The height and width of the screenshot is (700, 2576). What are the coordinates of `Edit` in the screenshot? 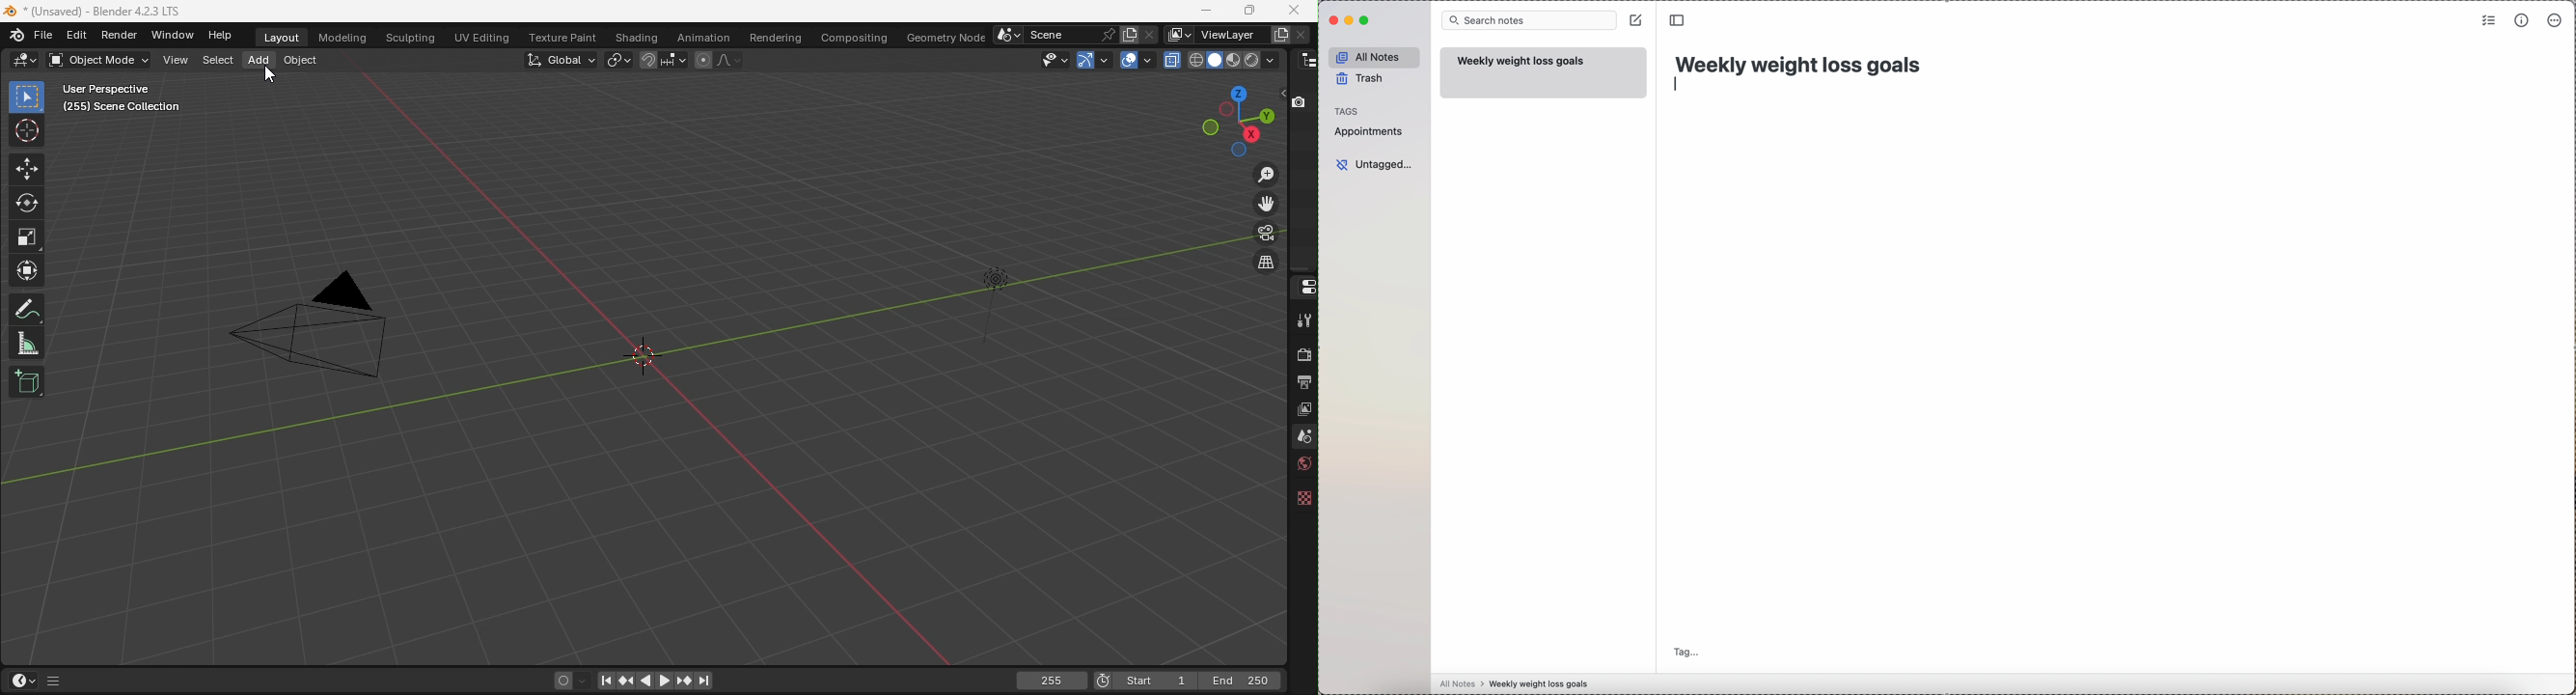 It's located at (79, 35).